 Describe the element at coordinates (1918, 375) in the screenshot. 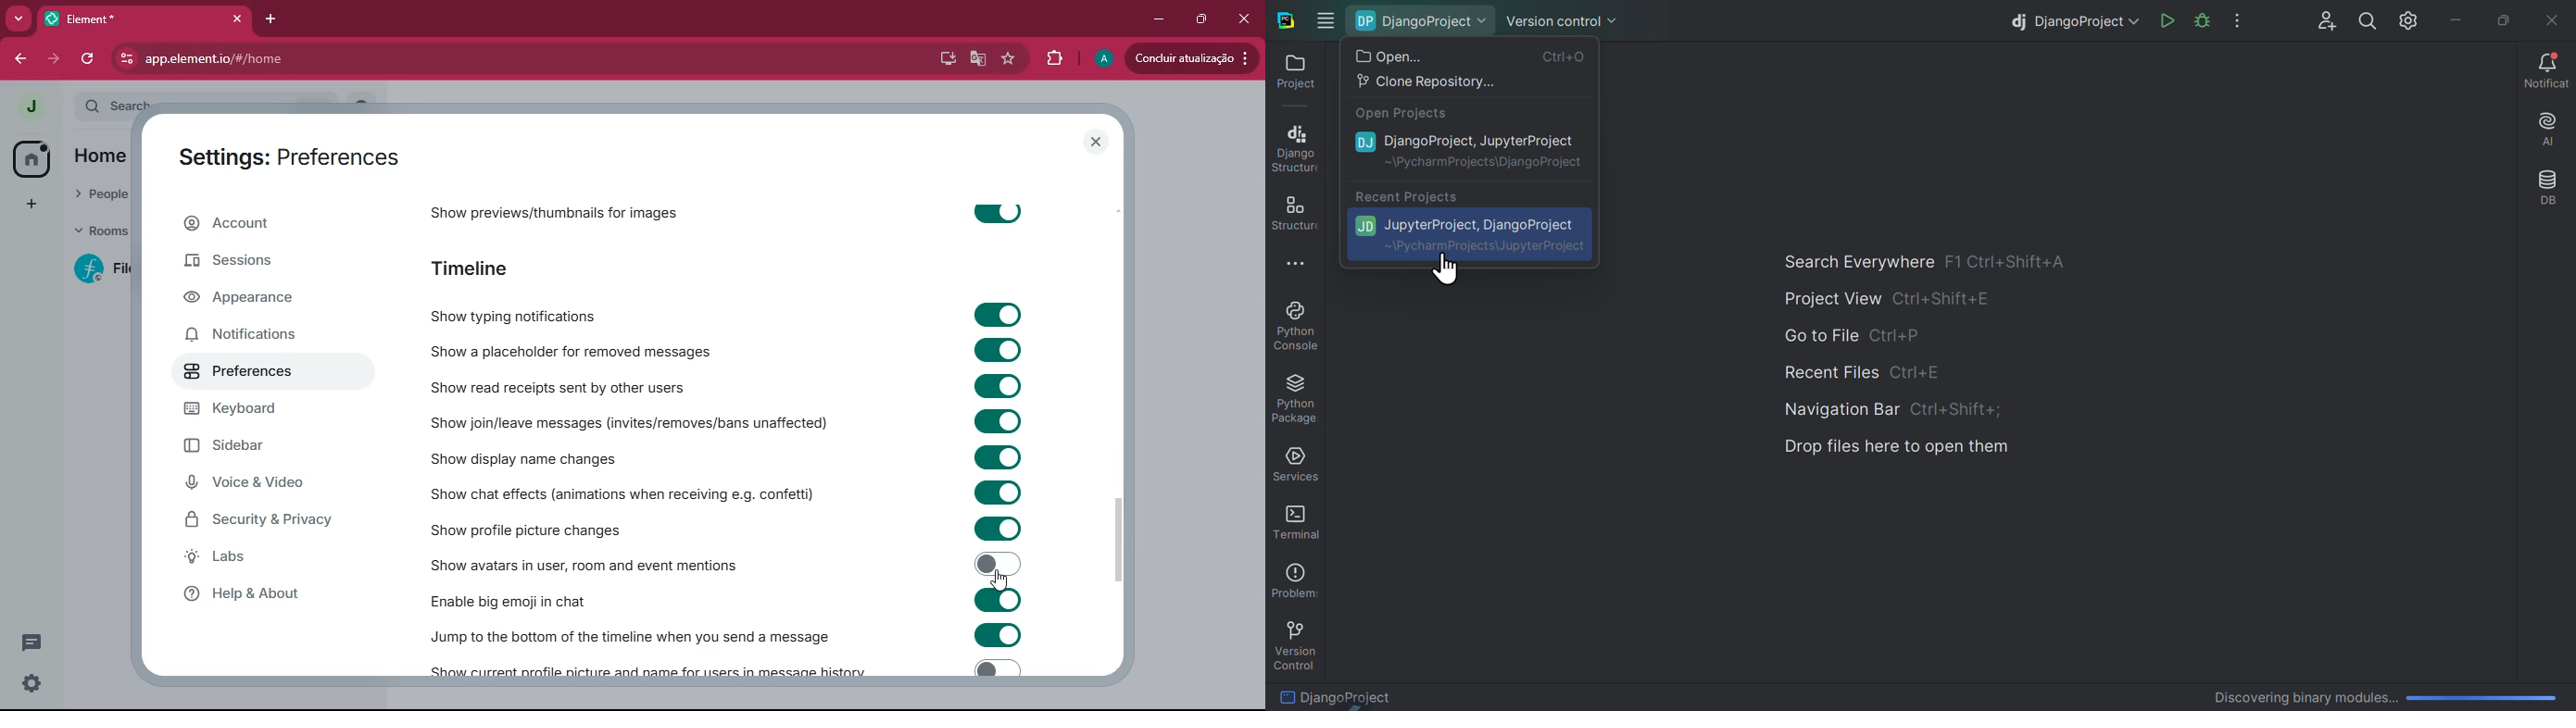

I see `shortcut` at that location.